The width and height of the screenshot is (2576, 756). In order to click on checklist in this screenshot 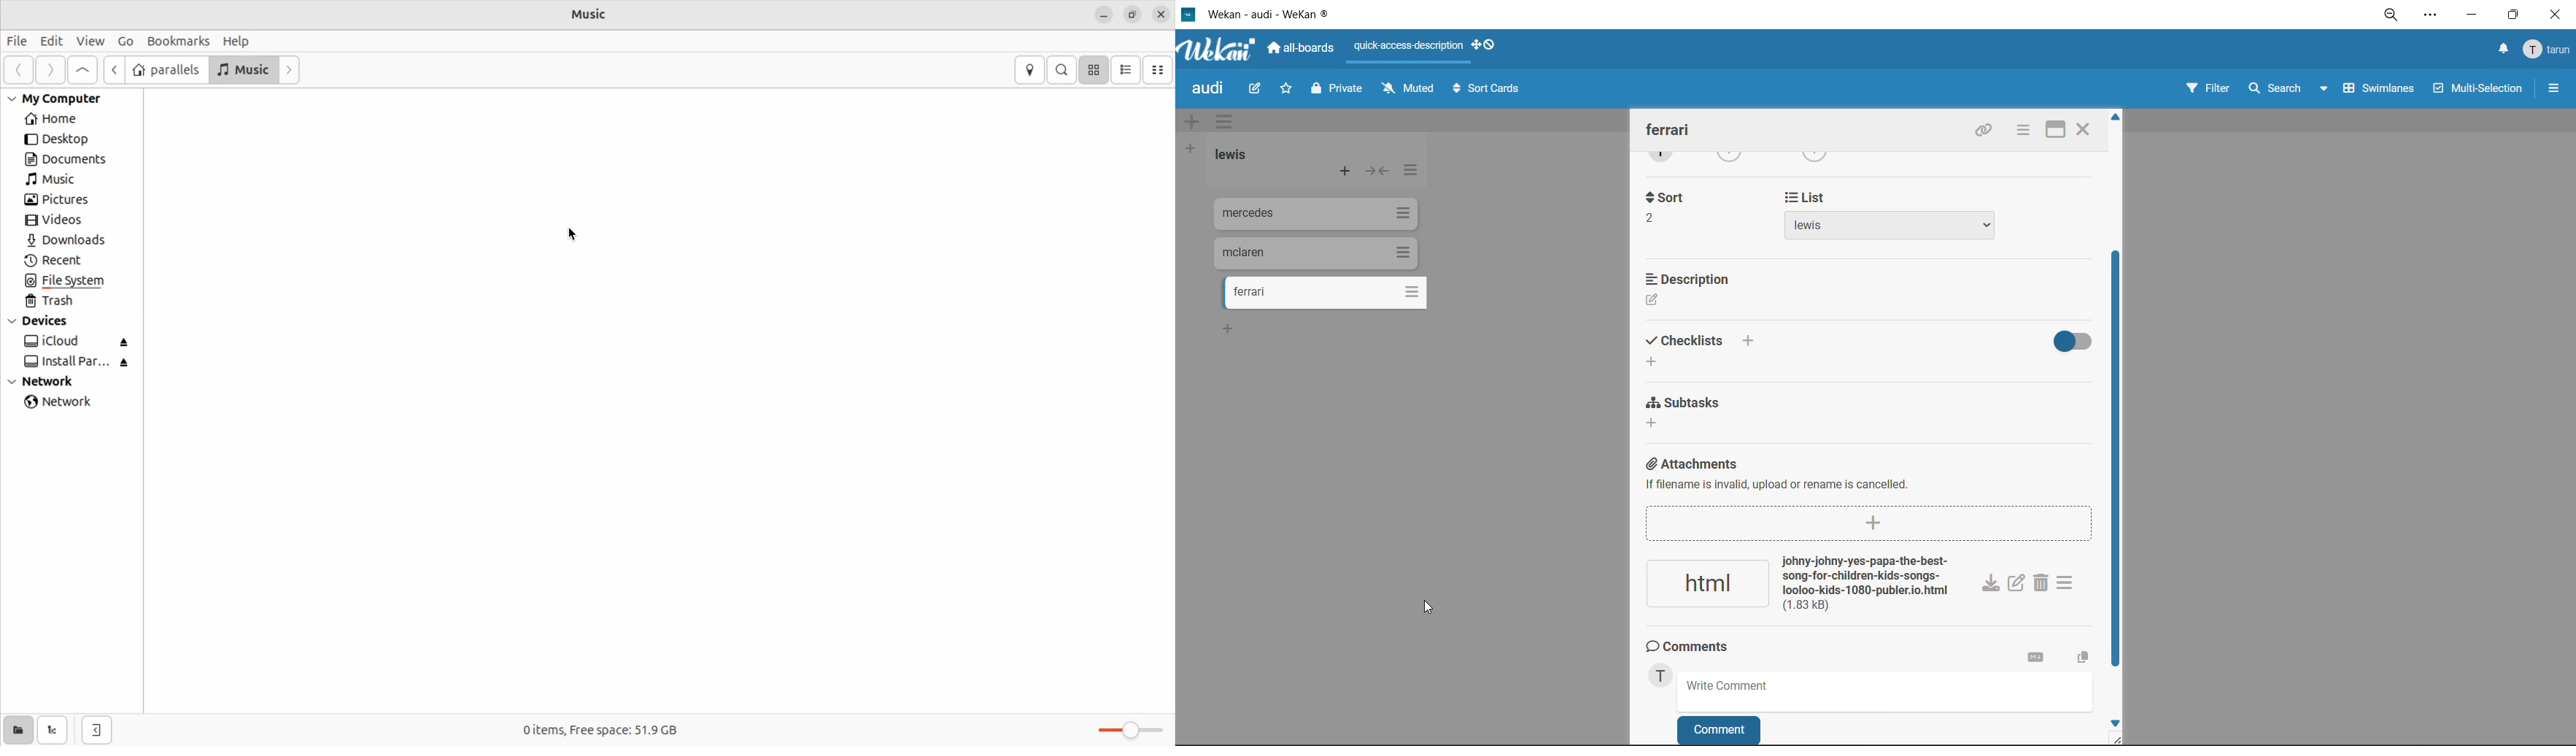, I will do `click(1703, 348)`.